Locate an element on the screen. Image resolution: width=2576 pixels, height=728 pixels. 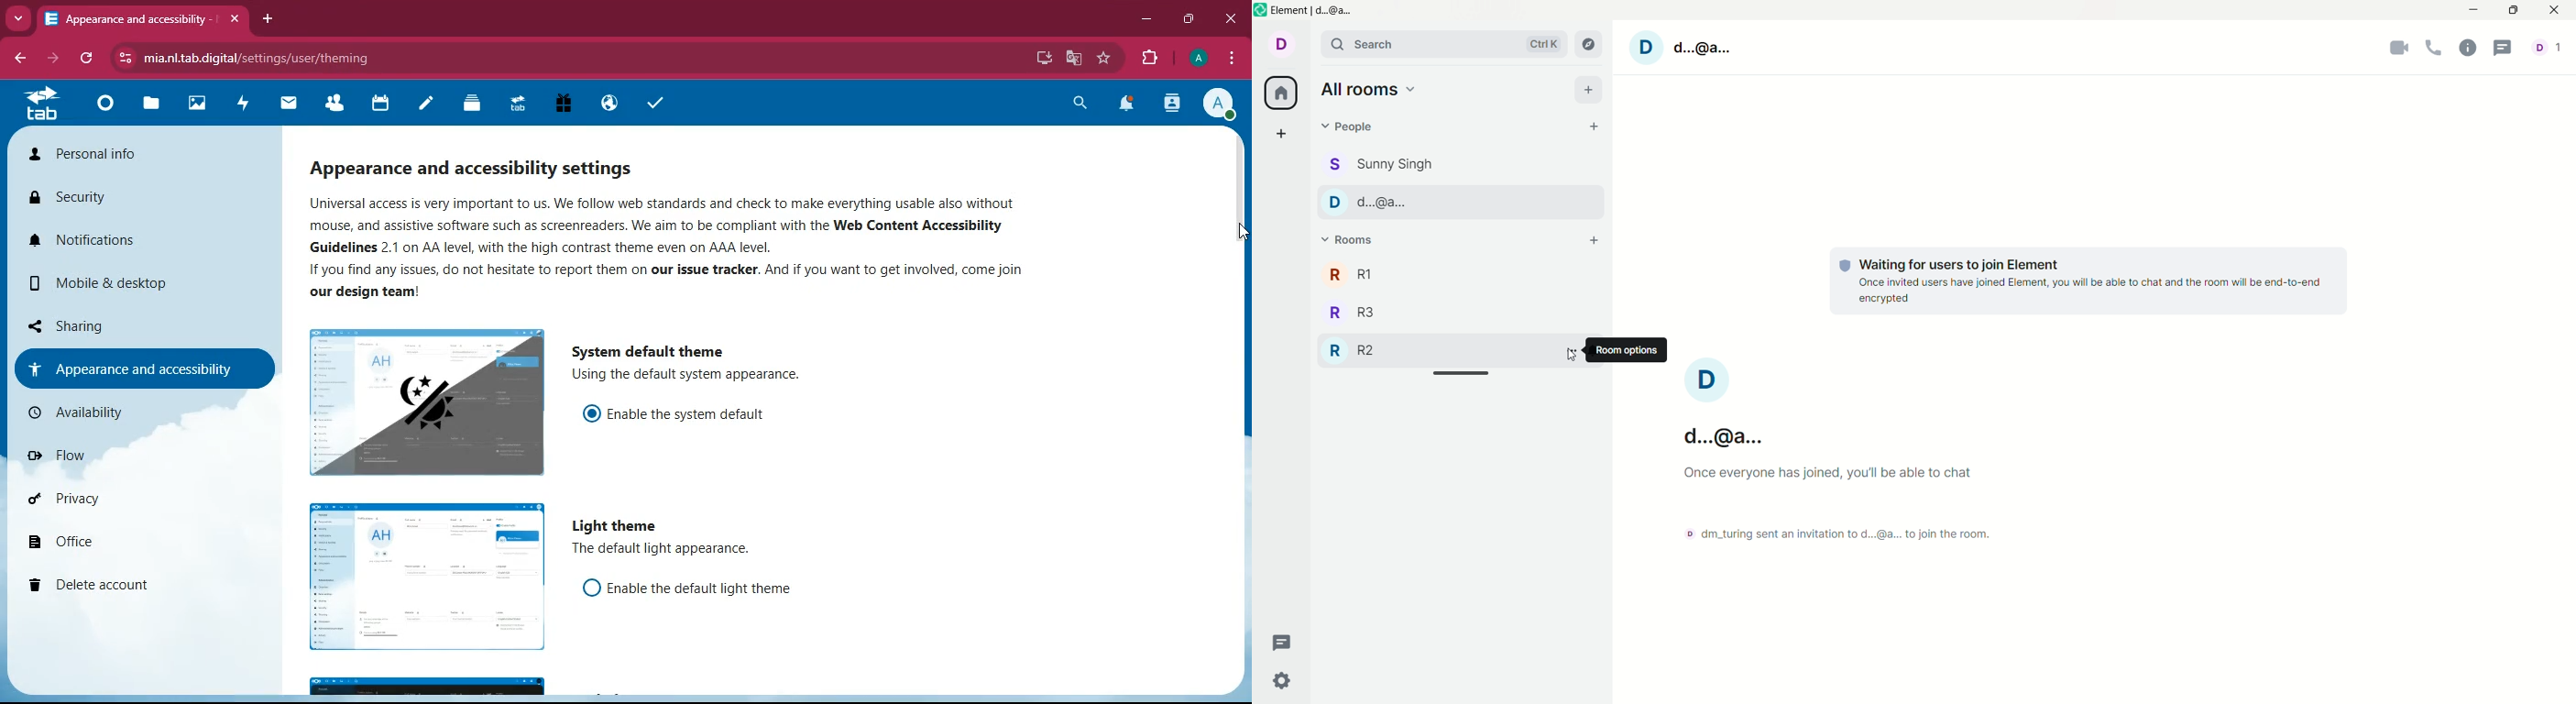
tab is located at coordinates (126, 18).